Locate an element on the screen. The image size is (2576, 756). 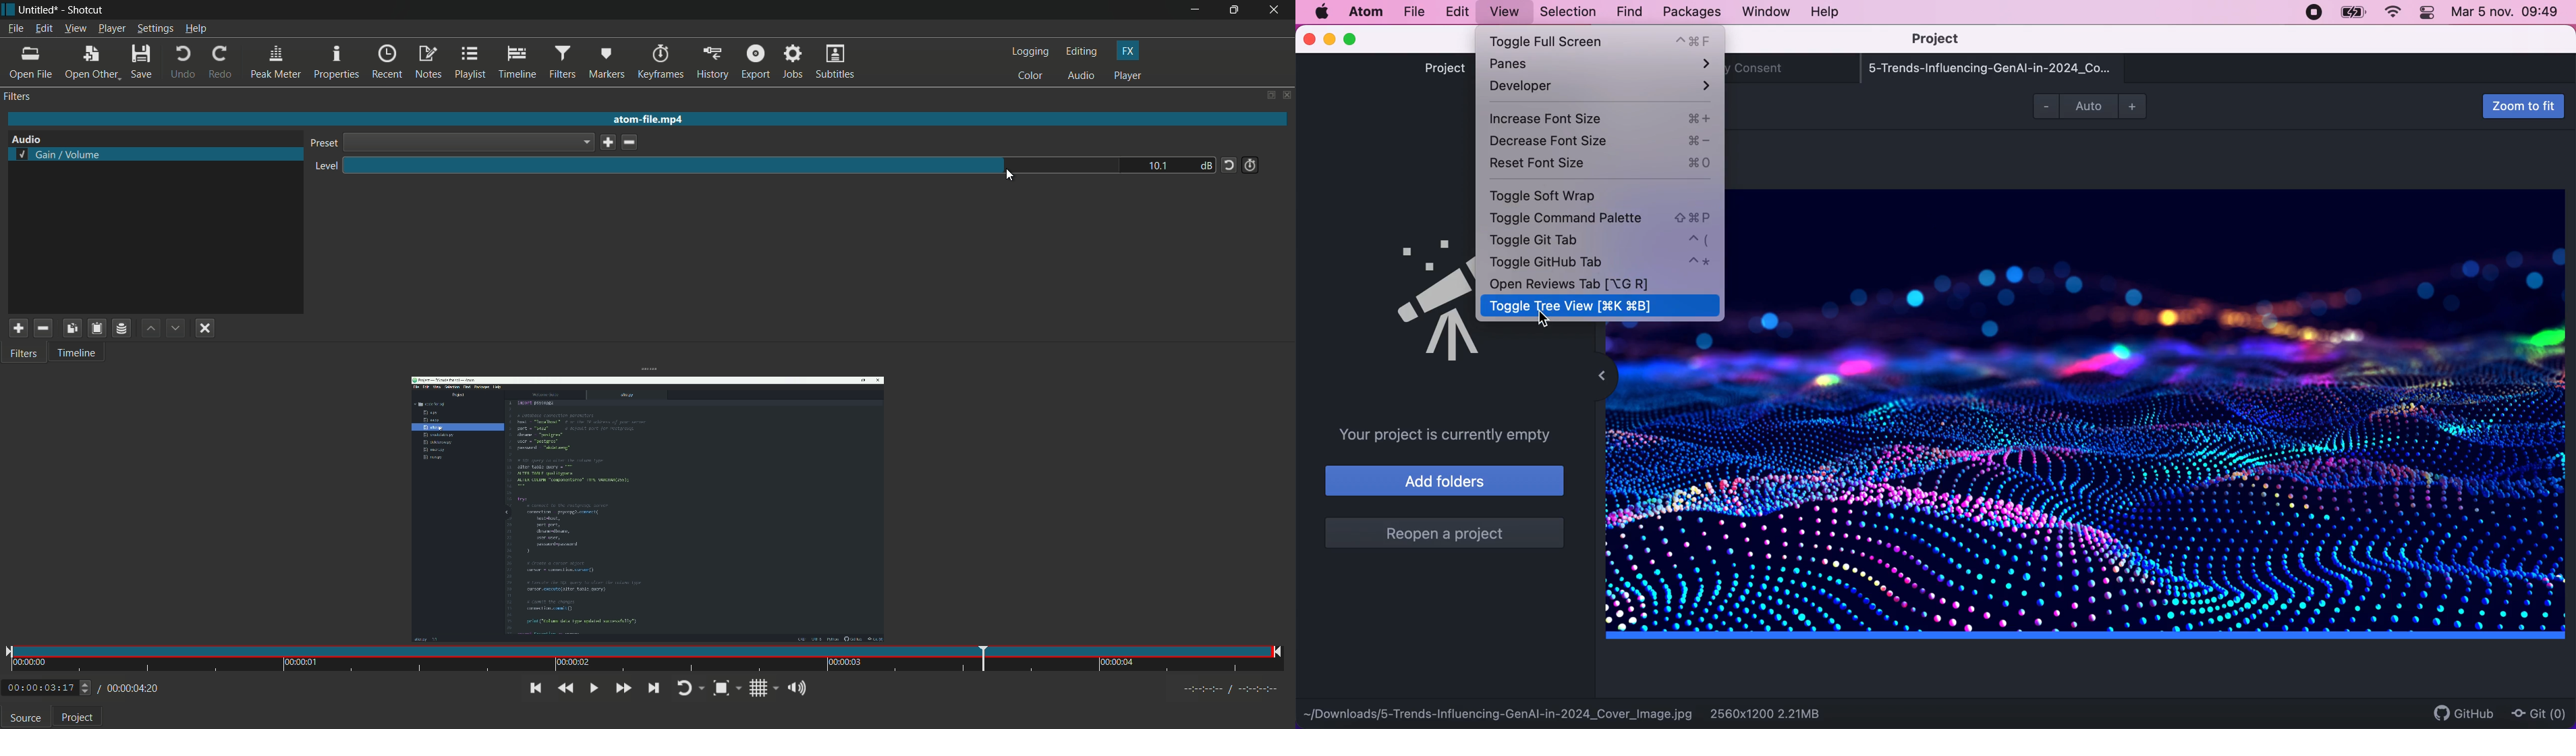
toggle soft wrap is located at coordinates (1565, 195).